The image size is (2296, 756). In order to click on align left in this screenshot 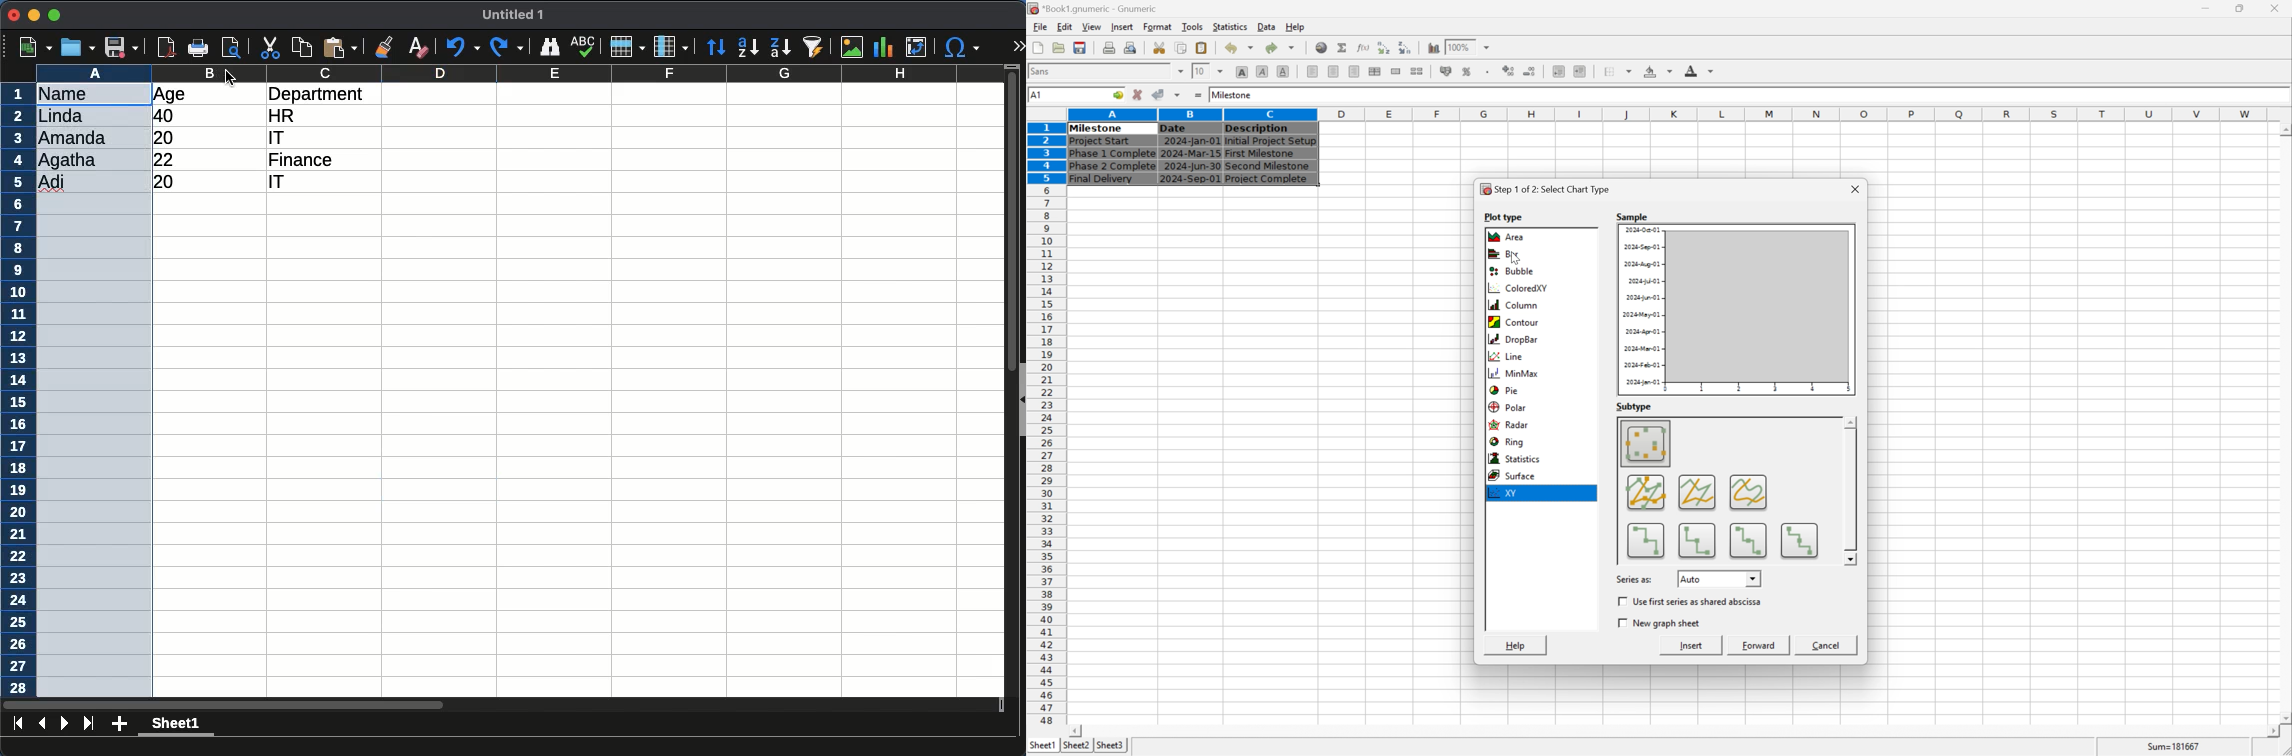, I will do `click(1313, 72)`.